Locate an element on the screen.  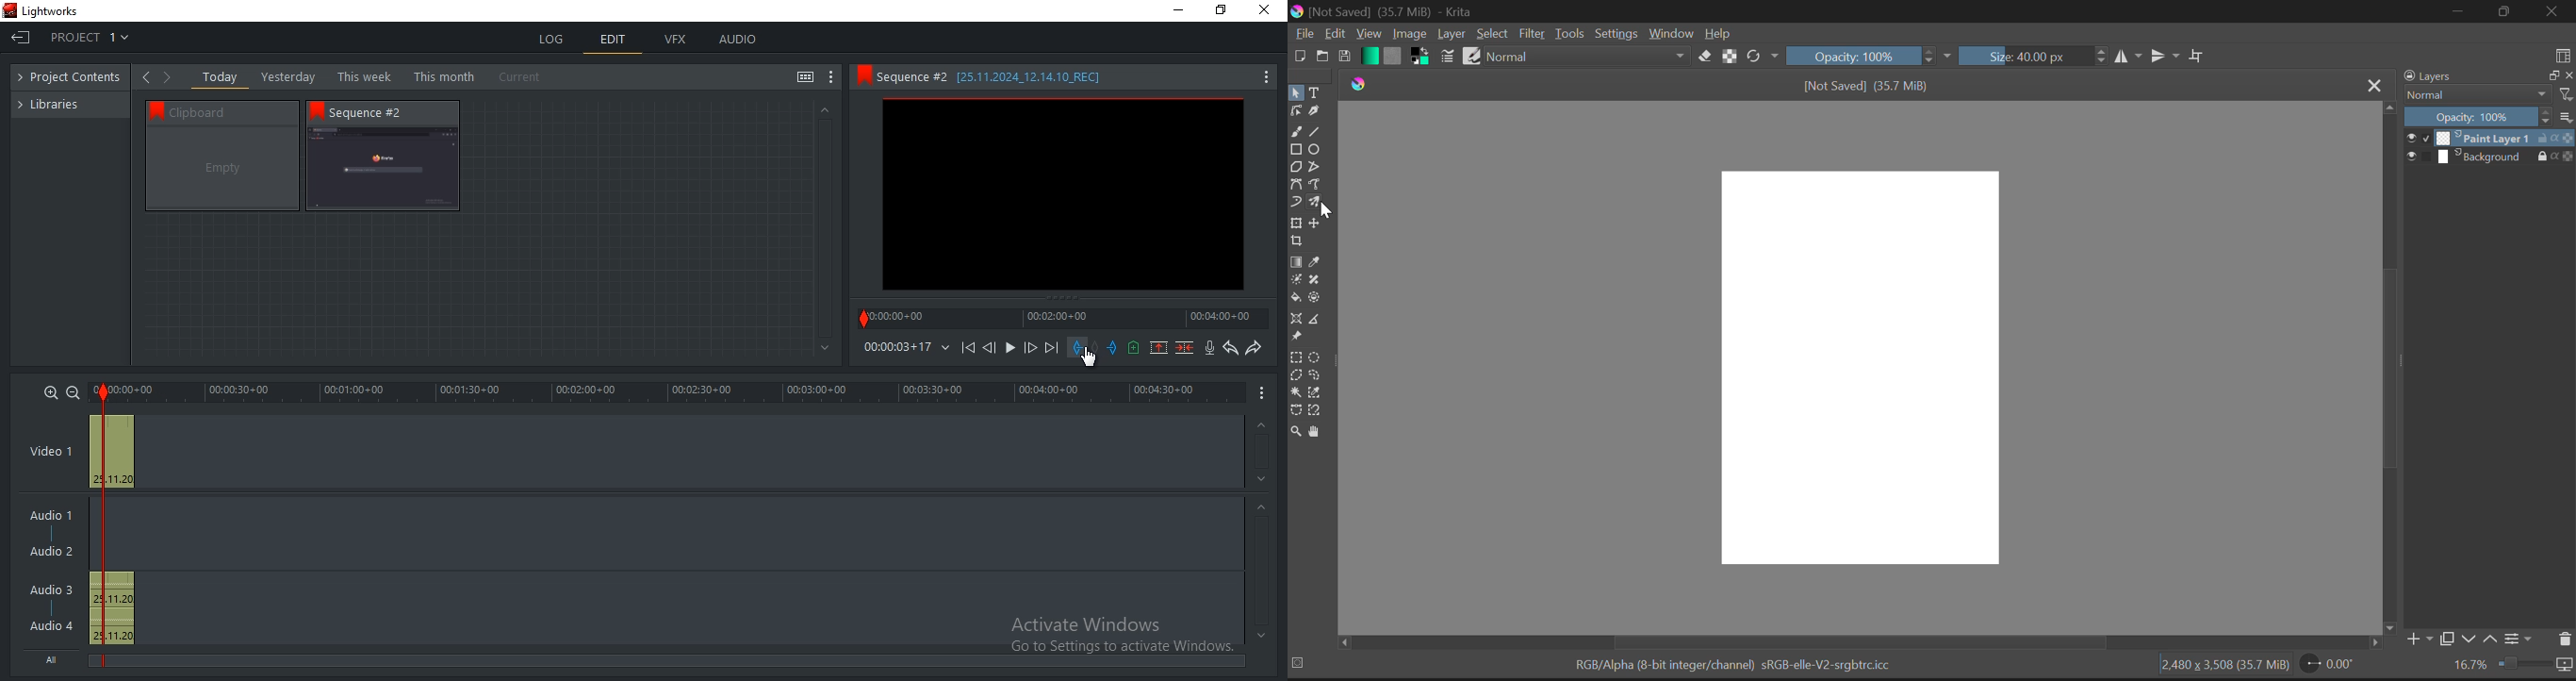
Greyed out down arrow is located at coordinates (826, 349).